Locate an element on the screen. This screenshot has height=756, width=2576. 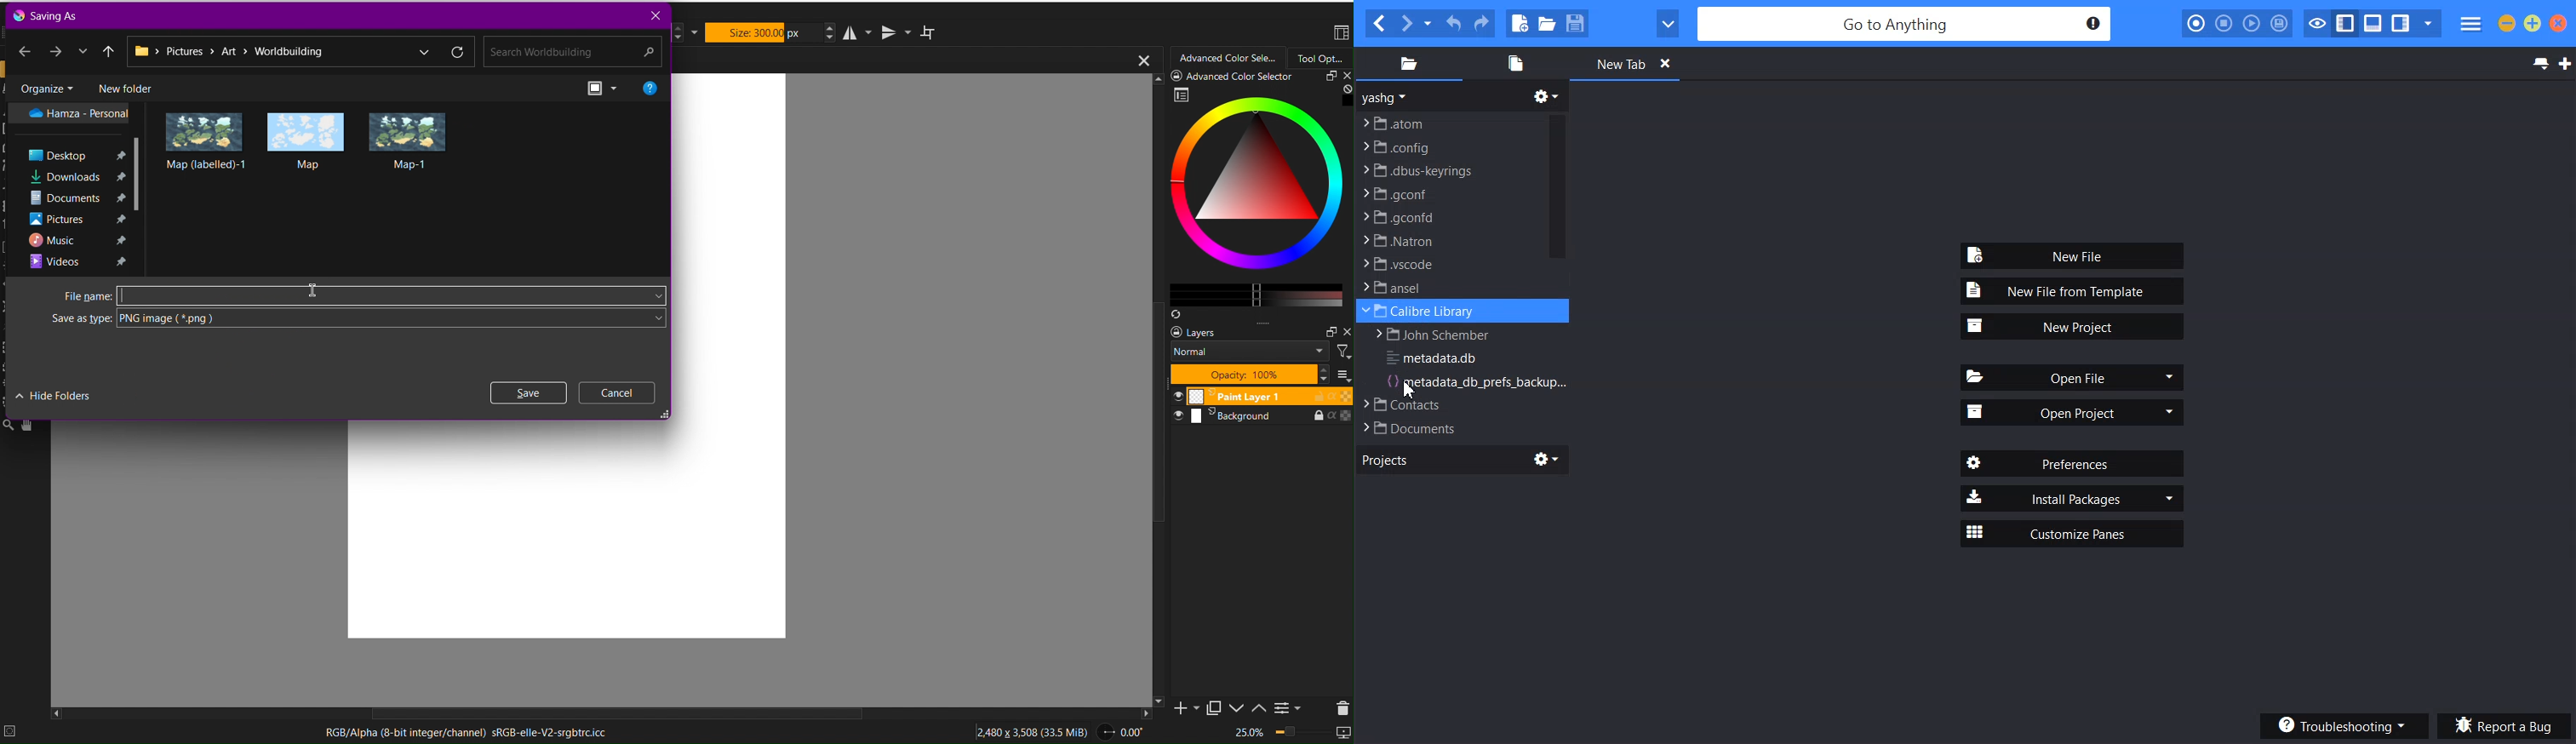
Saving As is located at coordinates (49, 15).